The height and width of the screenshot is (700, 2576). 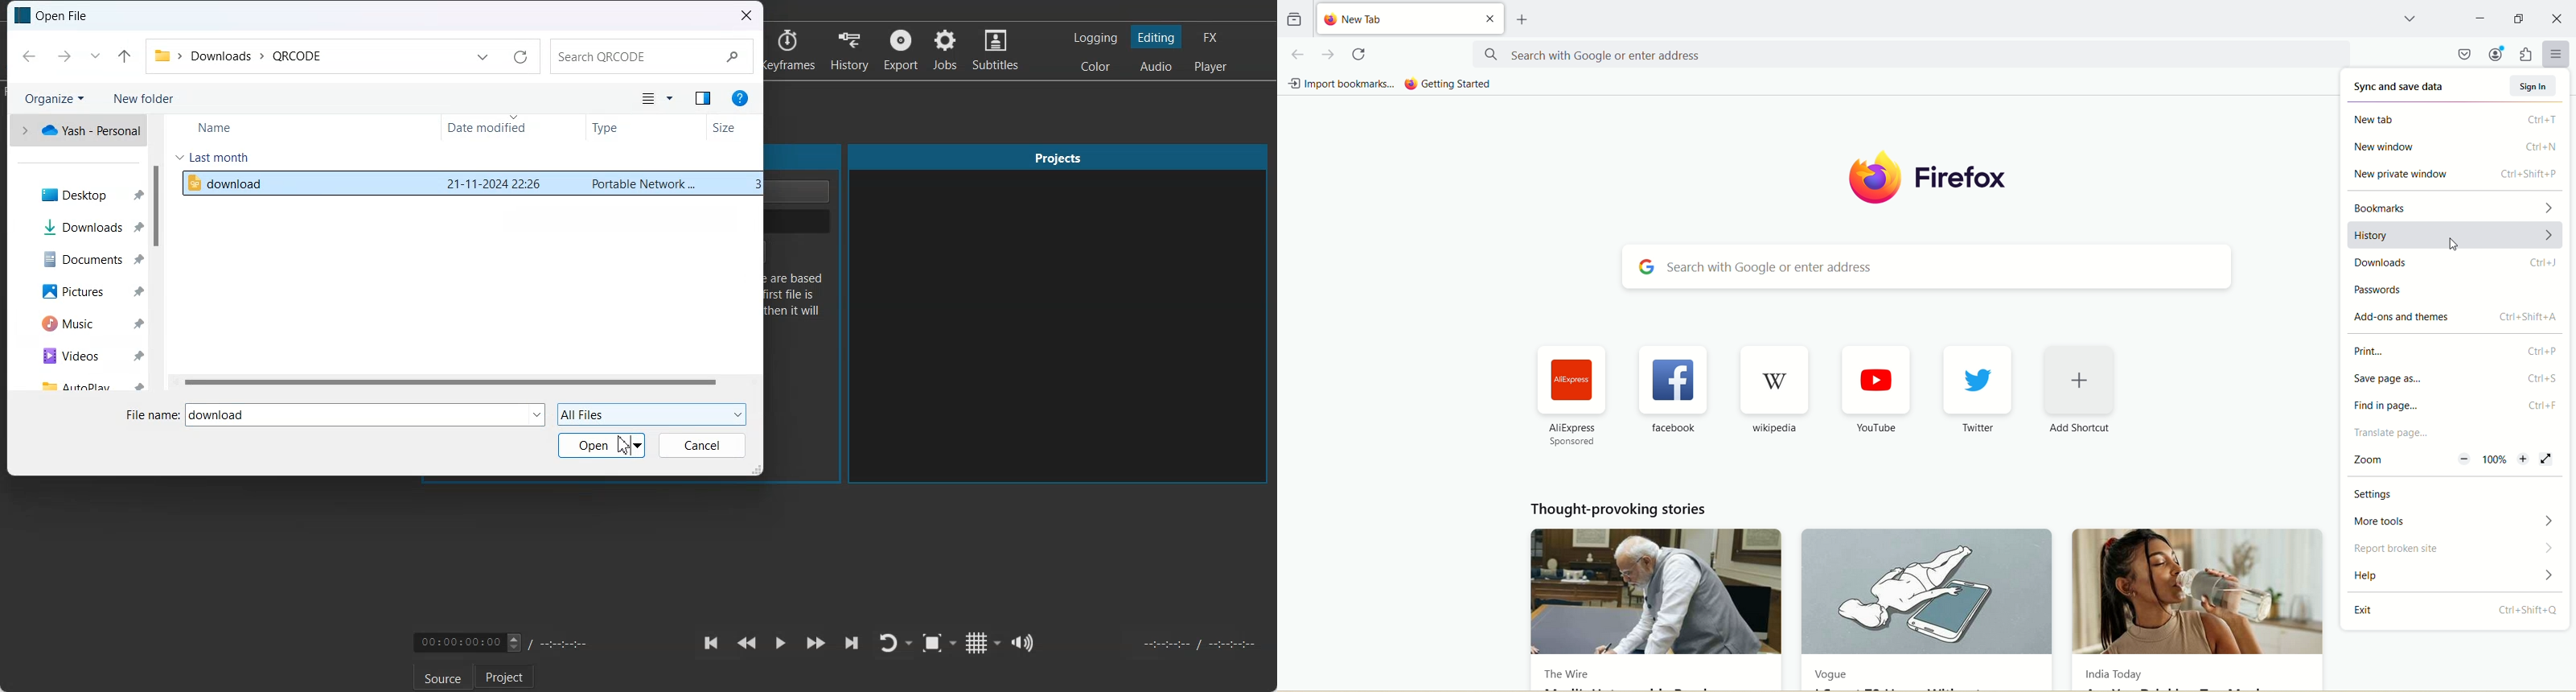 I want to click on new tab, so click(x=1393, y=19).